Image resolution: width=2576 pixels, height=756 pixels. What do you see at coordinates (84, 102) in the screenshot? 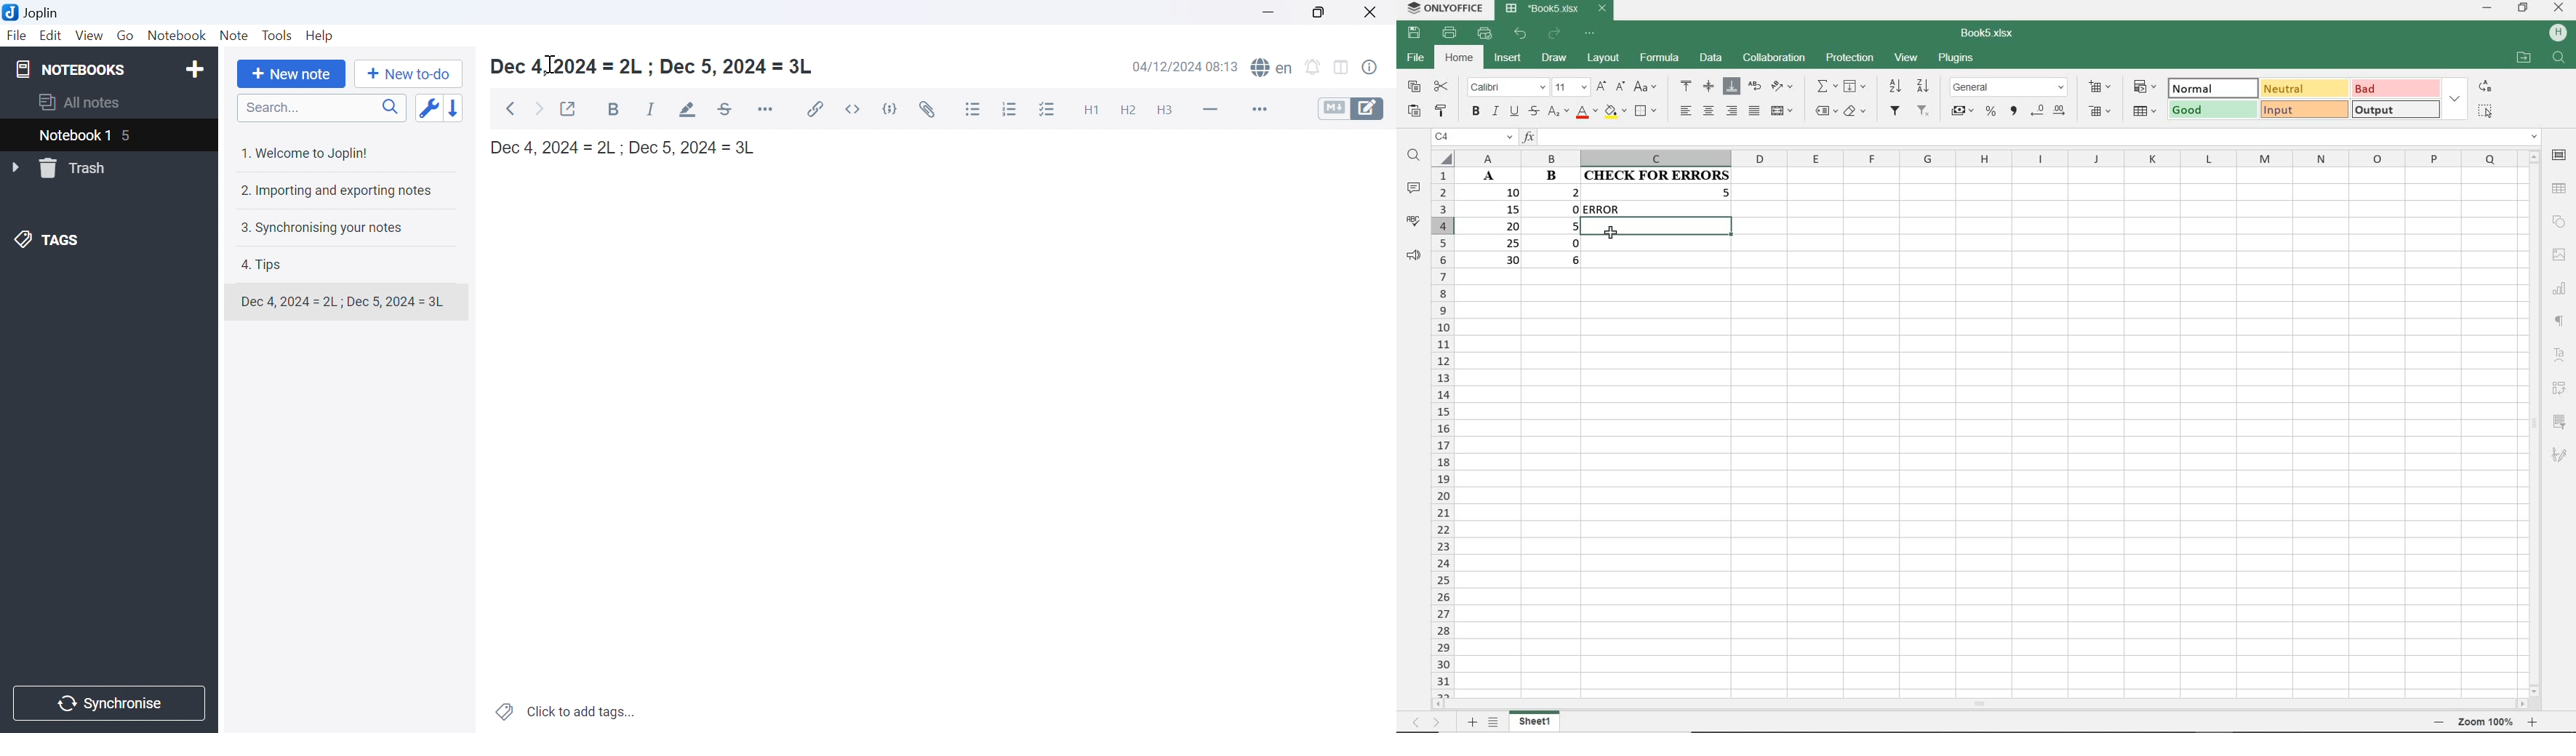
I see `All notes` at bounding box center [84, 102].